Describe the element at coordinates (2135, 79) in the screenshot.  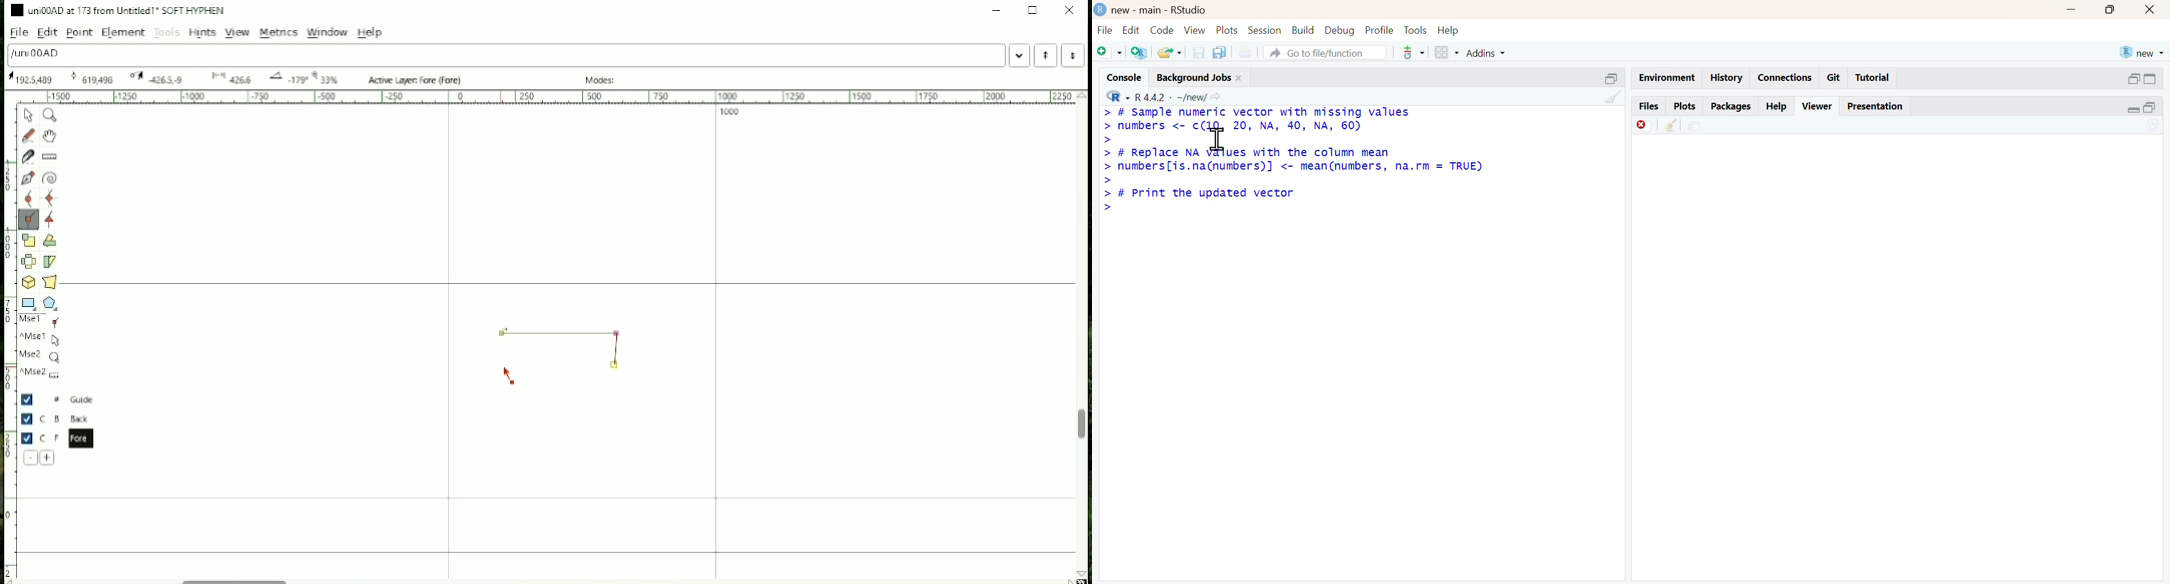
I see `open in separate window` at that location.